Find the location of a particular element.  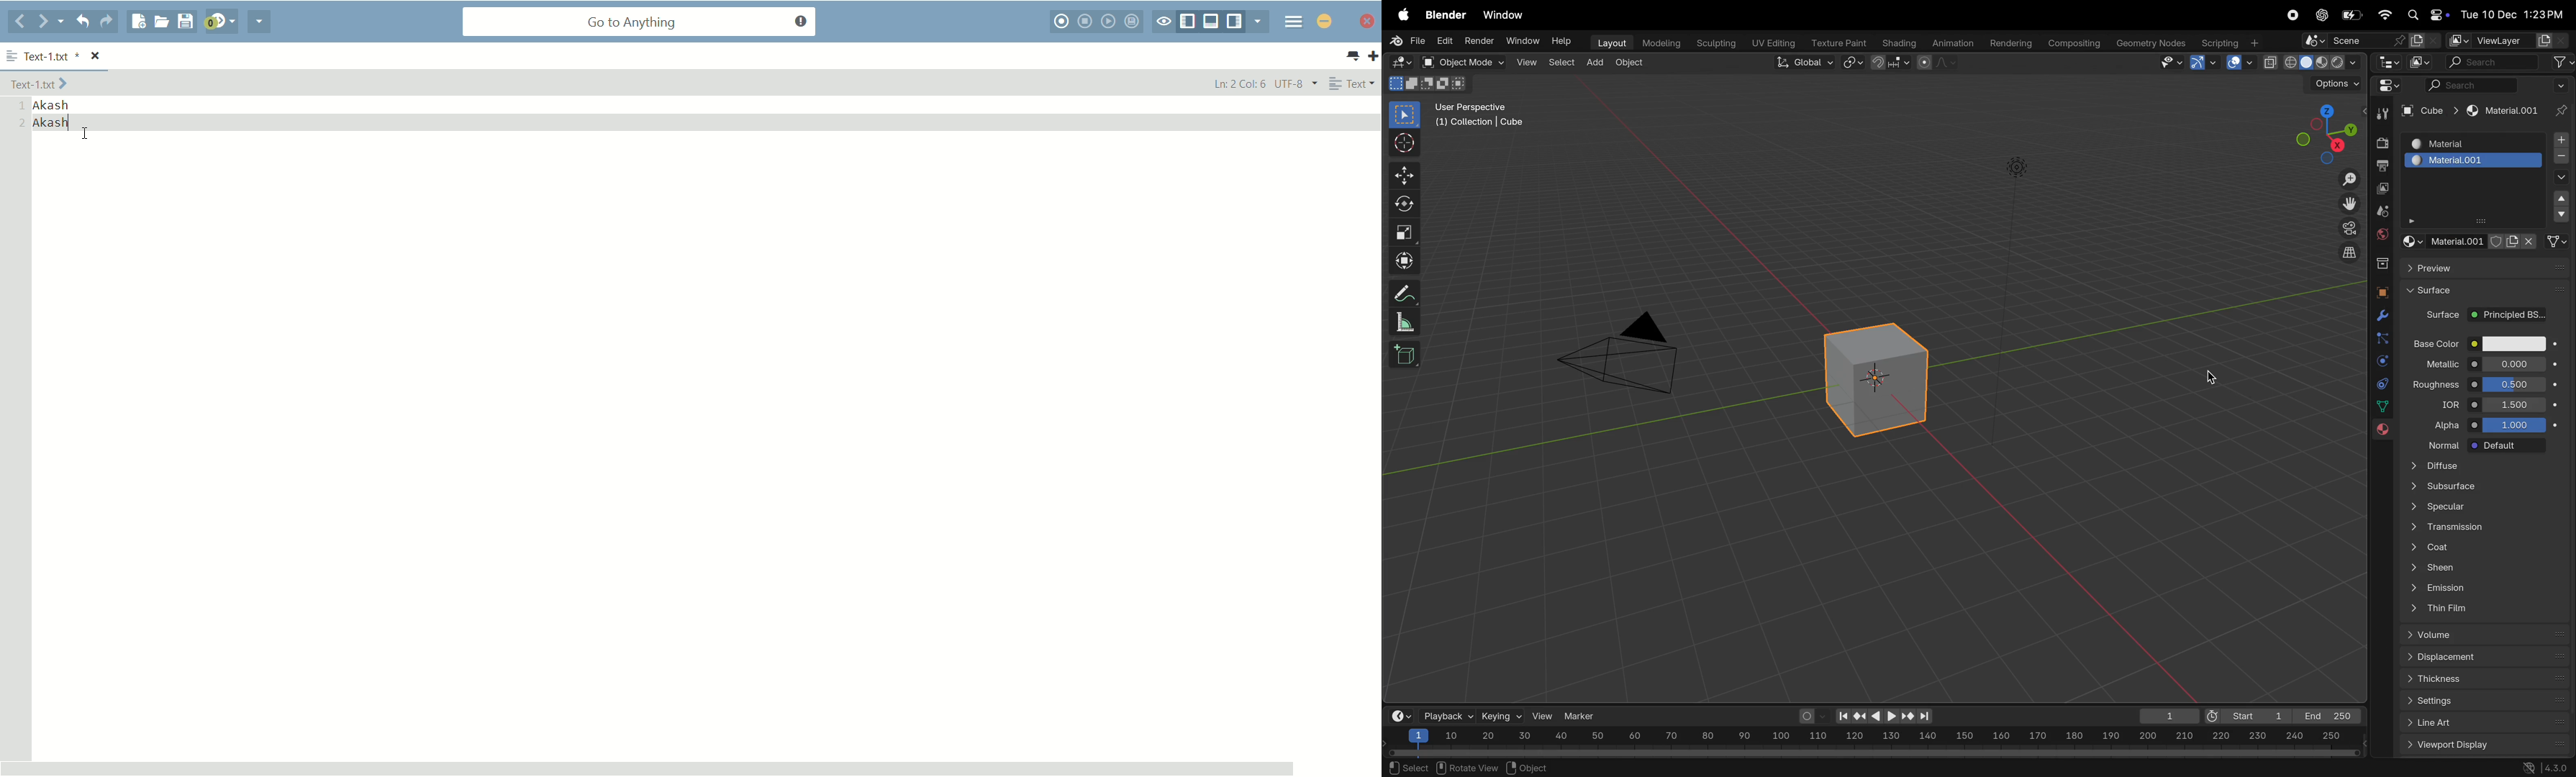

user perspective is located at coordinates (1486, 114).